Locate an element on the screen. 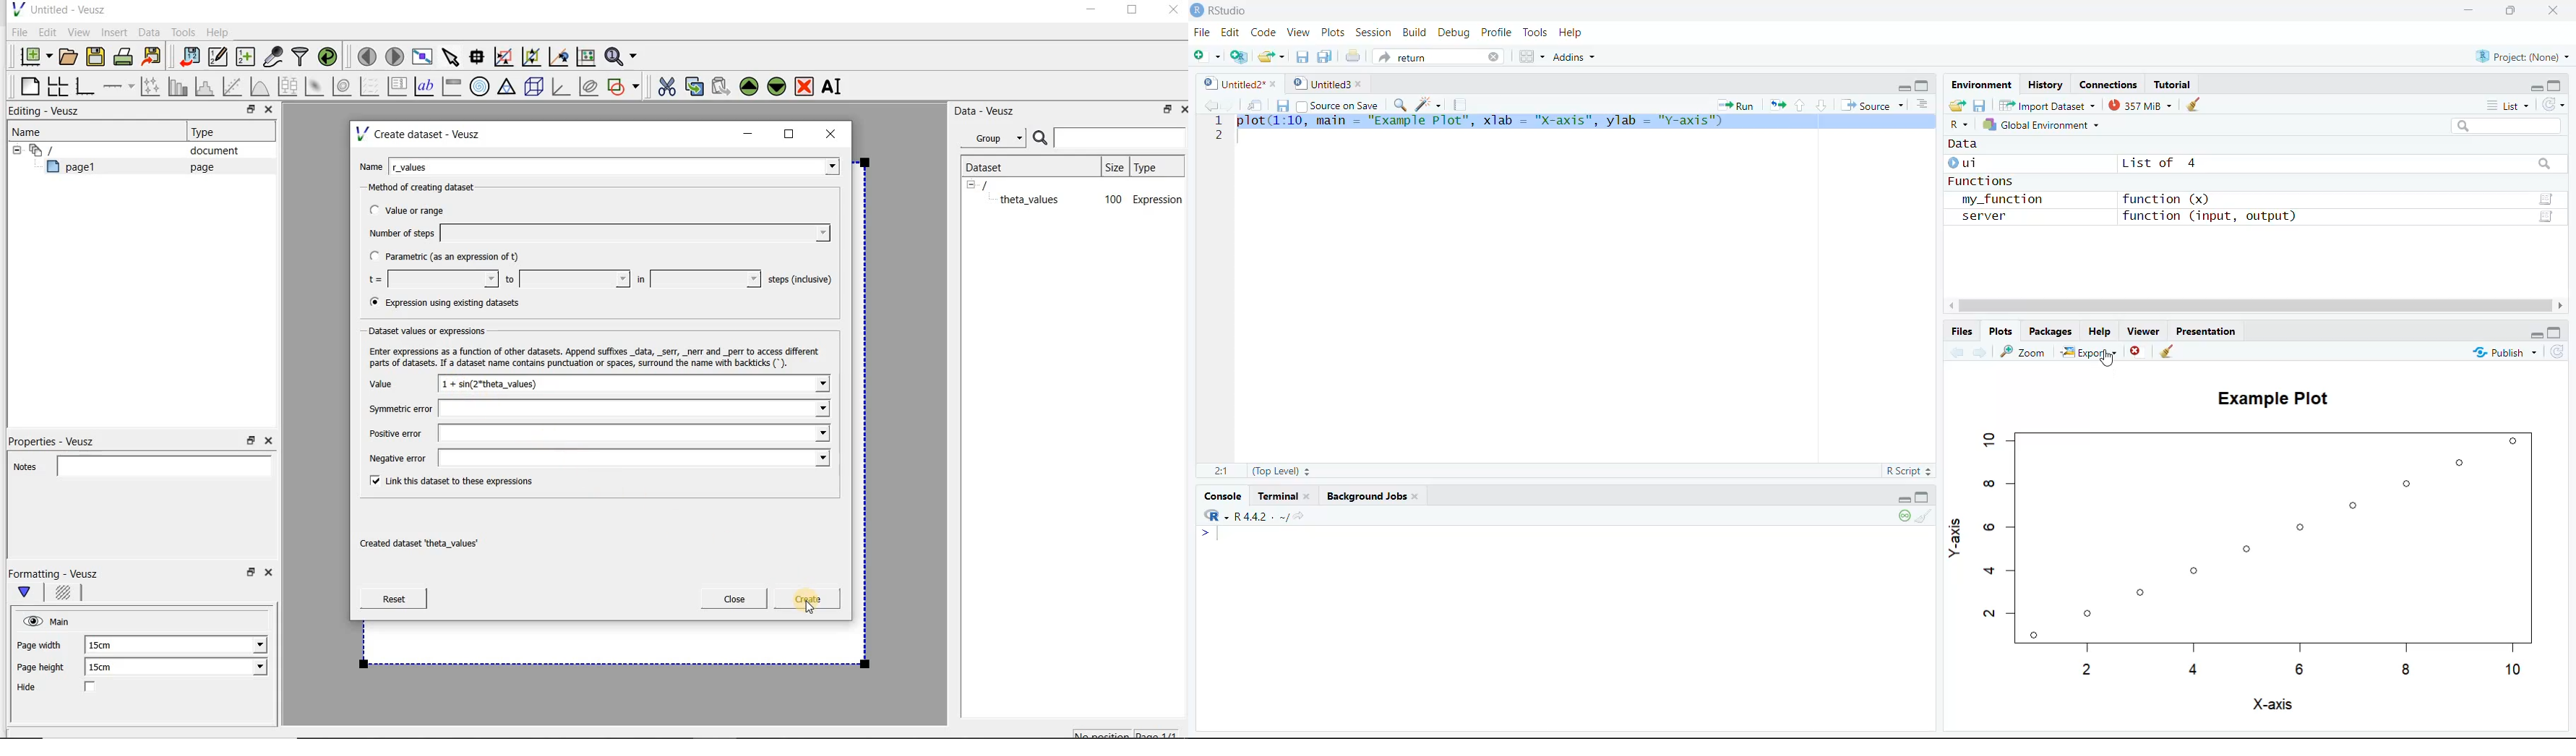 Image resolution: width=2576 pixels, height=756 pixels. Negative error  is located at coordinates (593, 457).